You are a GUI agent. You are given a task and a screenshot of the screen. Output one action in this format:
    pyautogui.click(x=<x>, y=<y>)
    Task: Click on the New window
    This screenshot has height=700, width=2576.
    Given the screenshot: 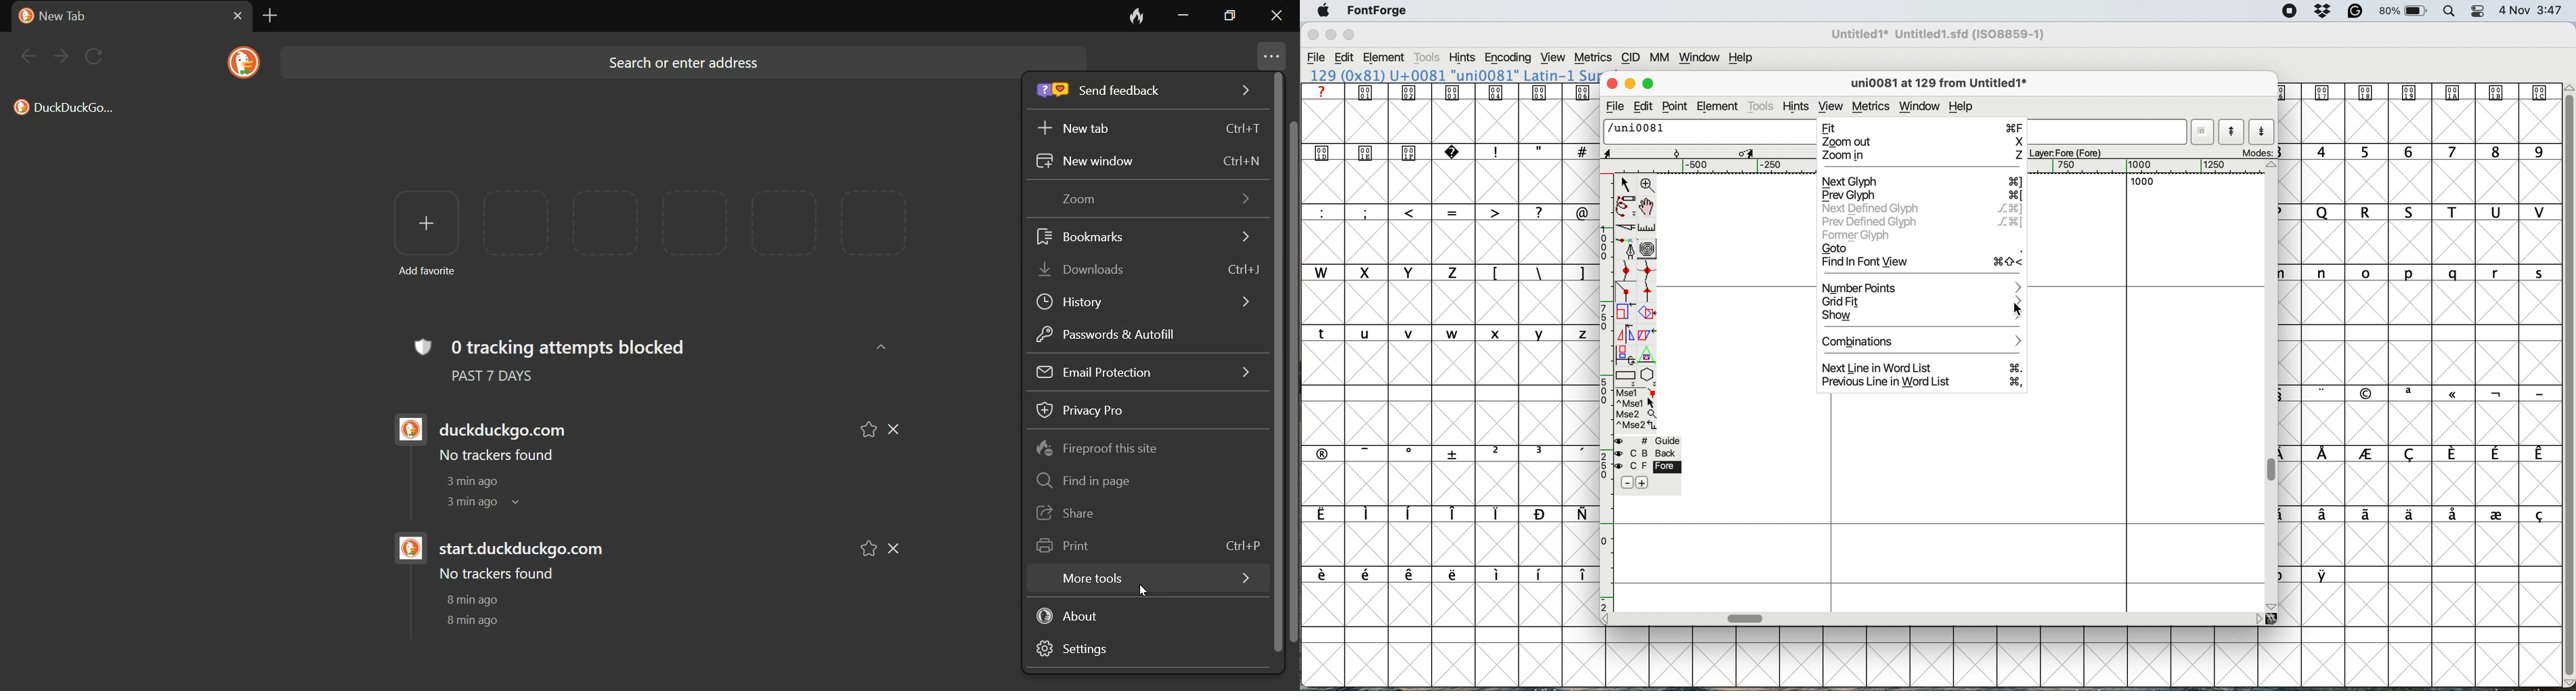 What is the action you would take?
    pyautogui.click(x=1148, y=161)
    